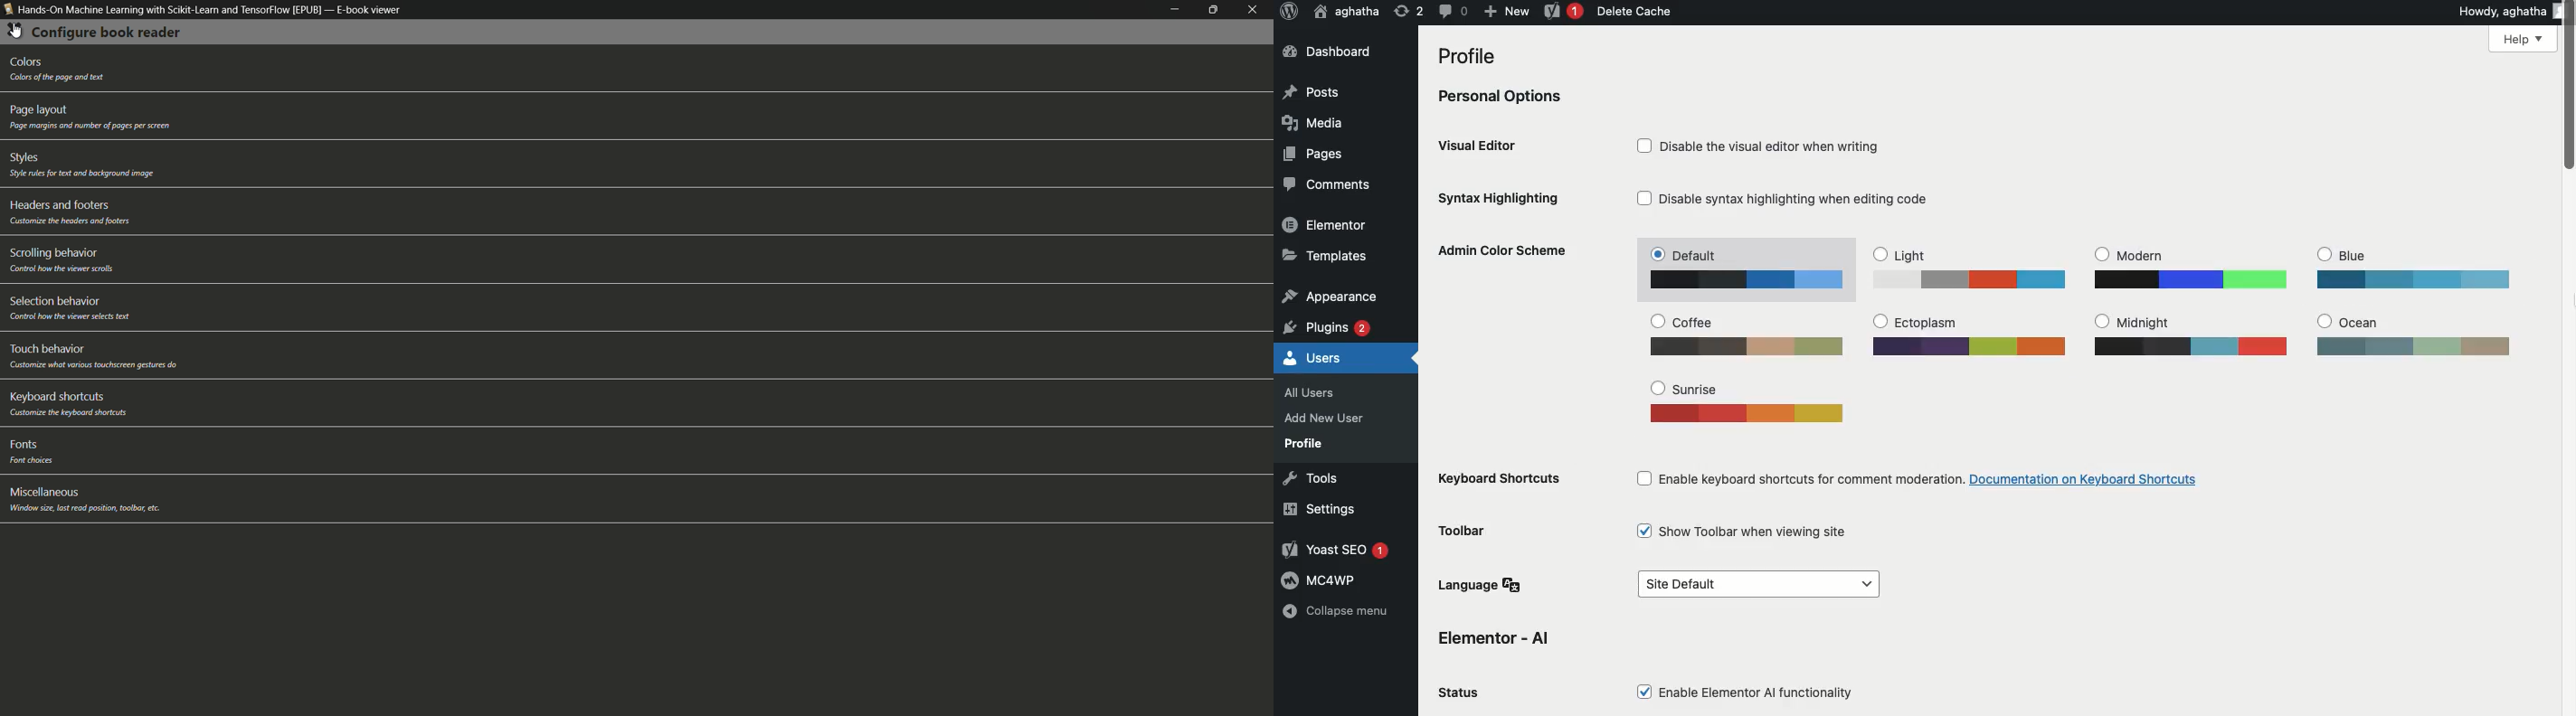  I want to click on Elementor AI, so click(1495, 640).